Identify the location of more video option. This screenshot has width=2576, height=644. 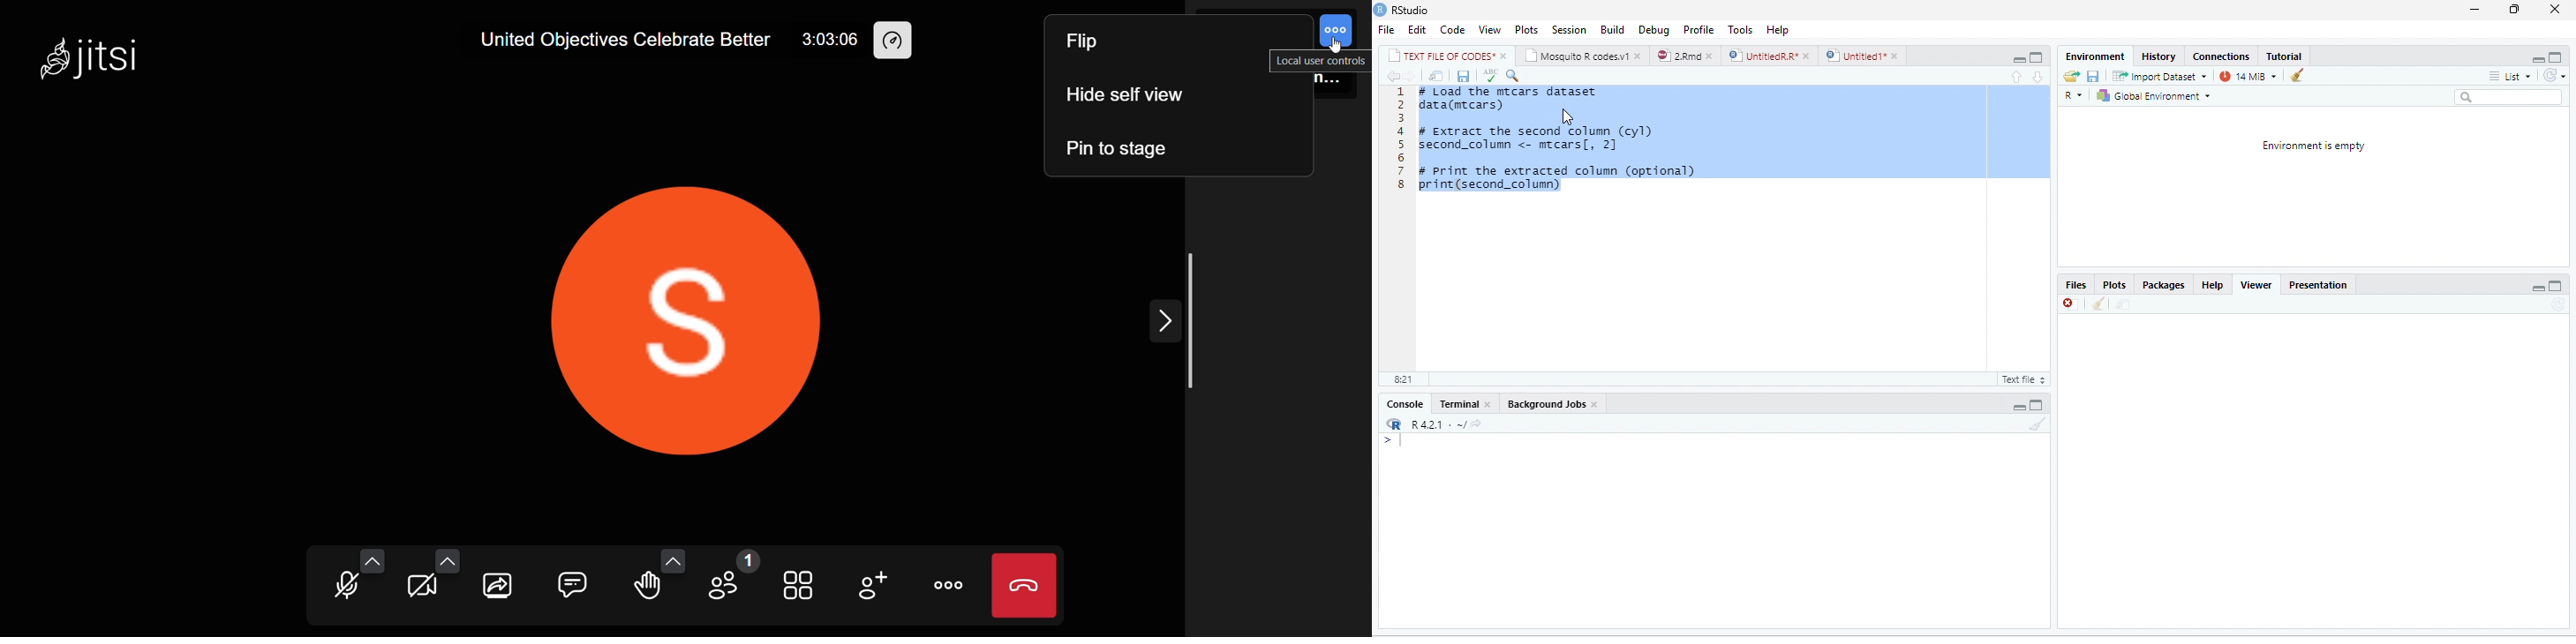
(448, 560).